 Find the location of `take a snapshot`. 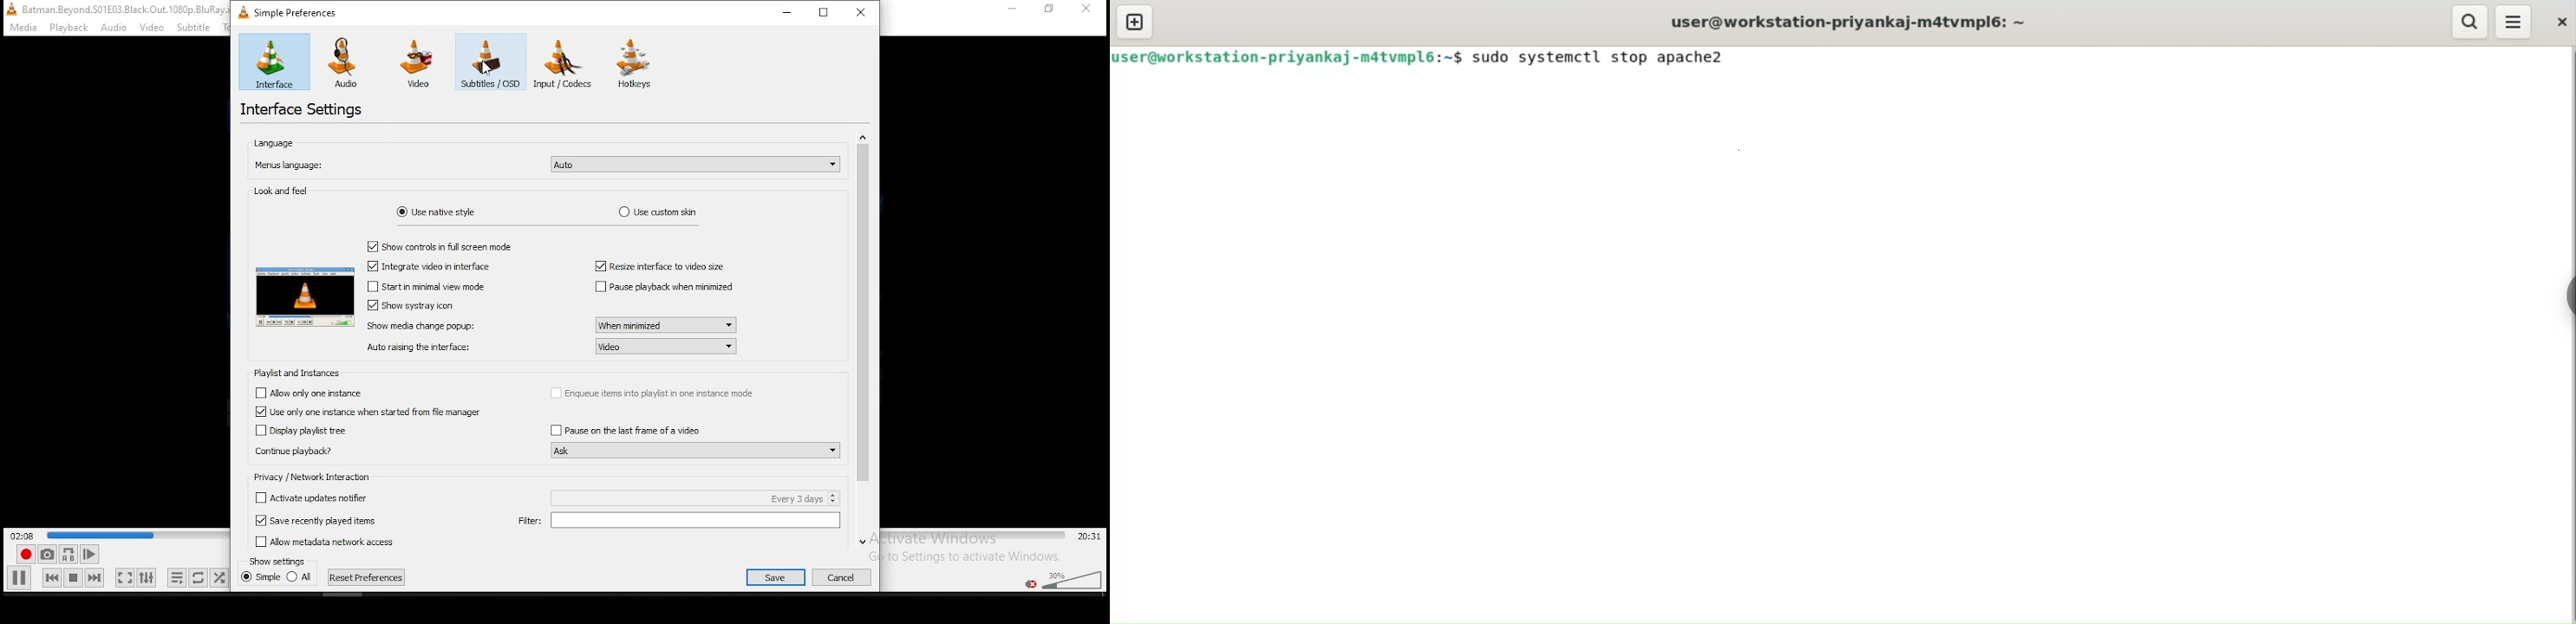

take a snapshot is located at coordinates (45, 555).